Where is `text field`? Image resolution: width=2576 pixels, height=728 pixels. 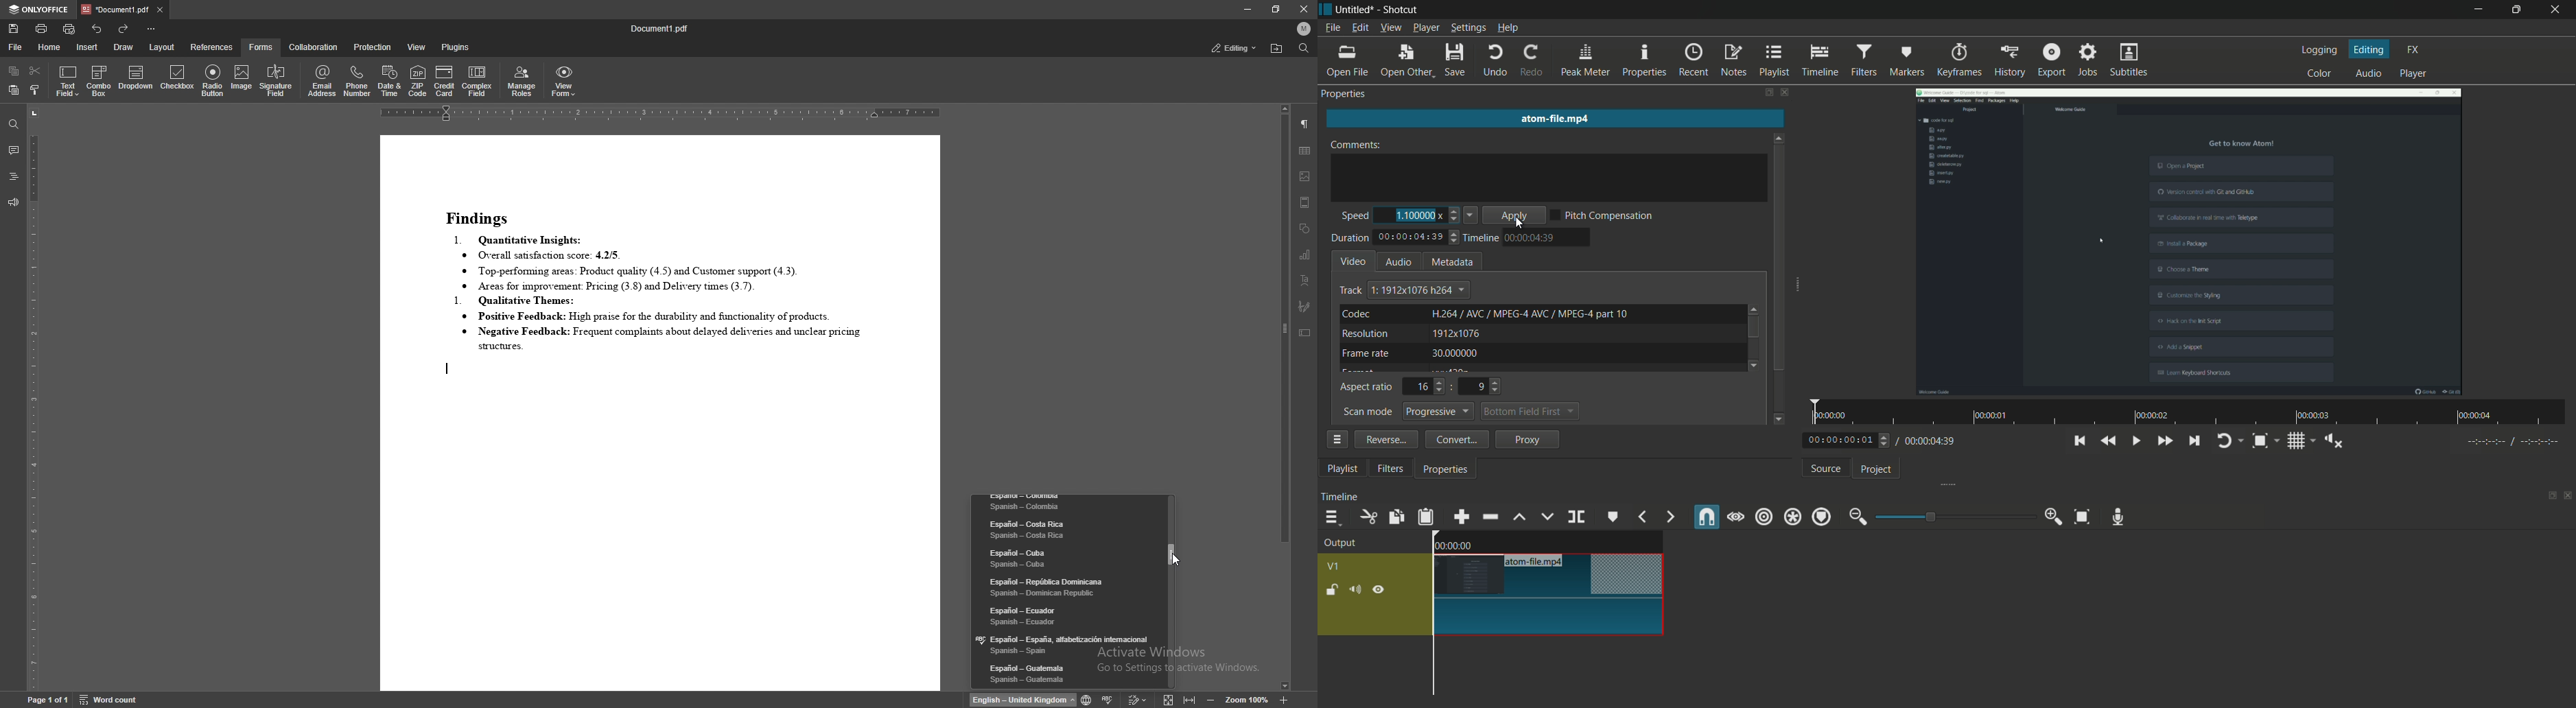
text field is located at coordinates (68, 81).